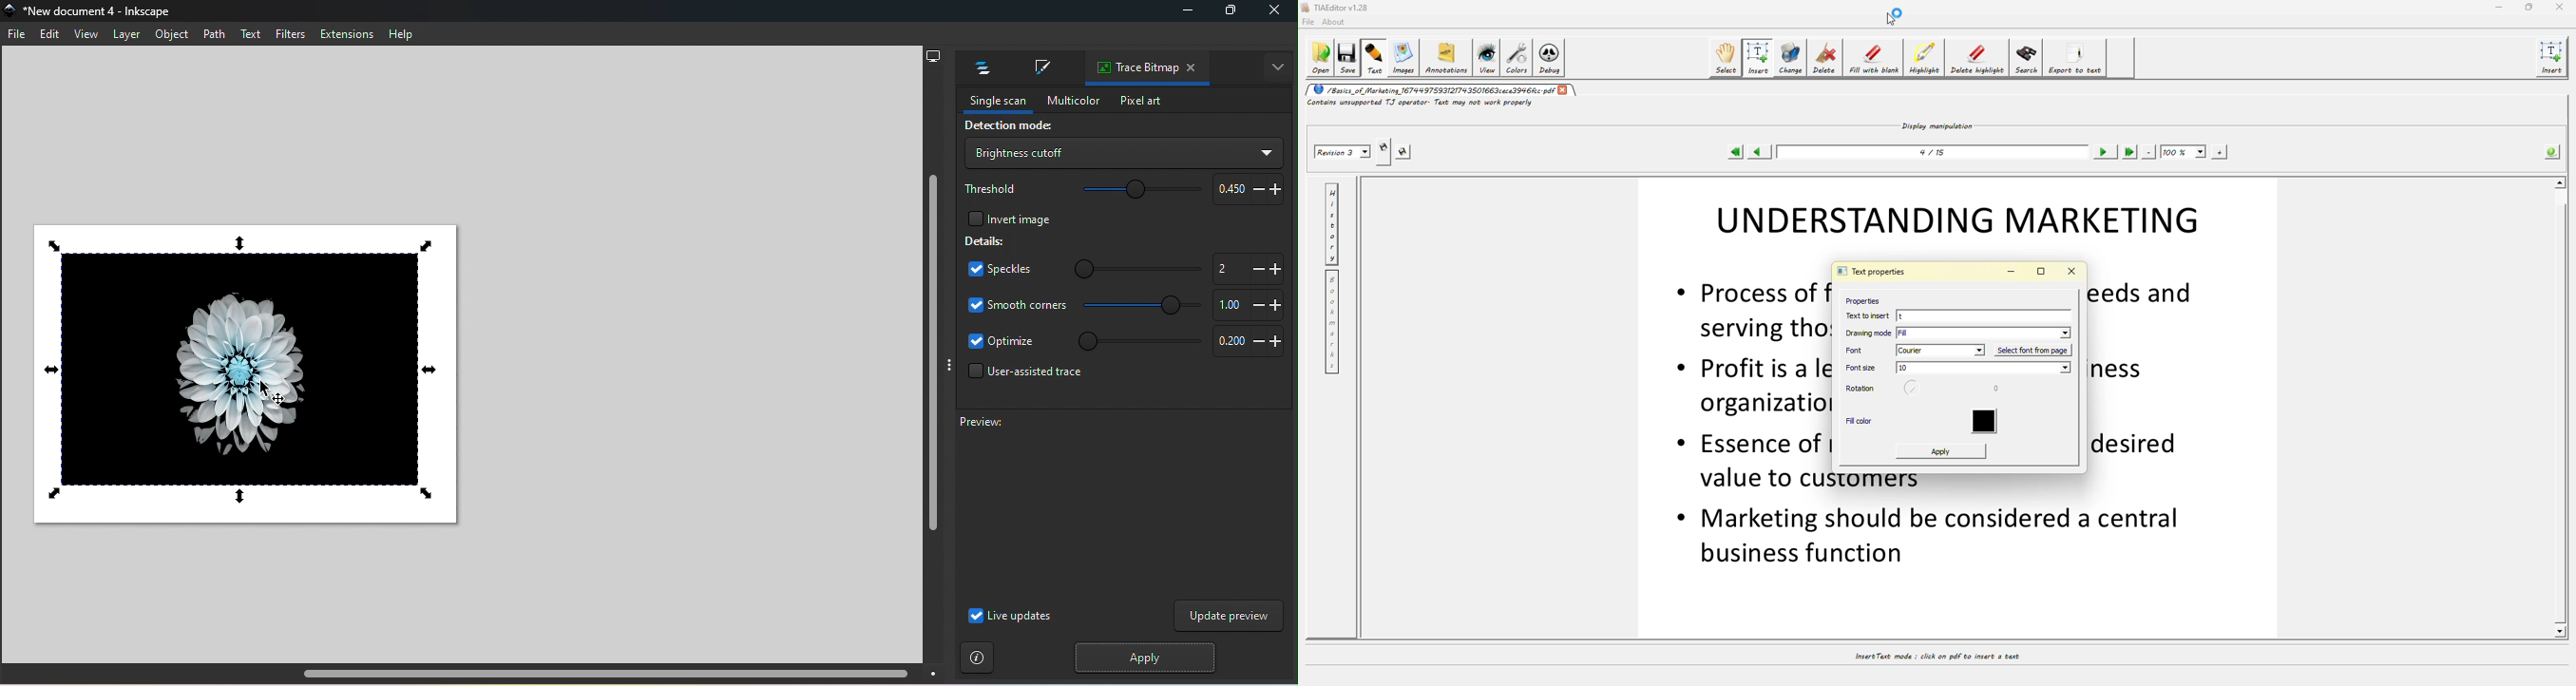  I want to click on Increase or decrease threshold, so click(1245, 188).